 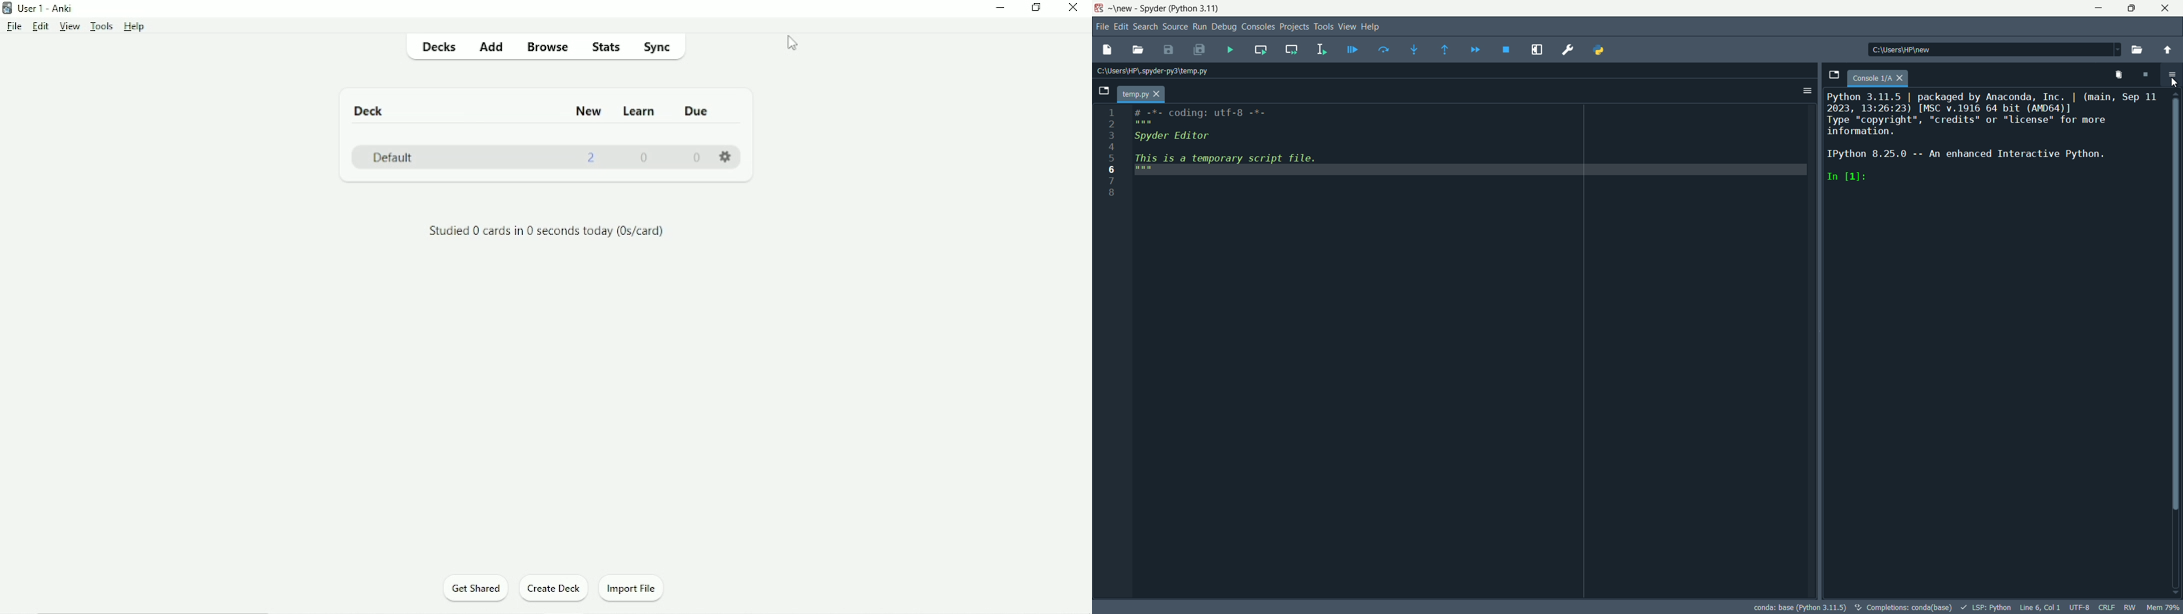 I want to click on Close, so click(x=1073, y=8).